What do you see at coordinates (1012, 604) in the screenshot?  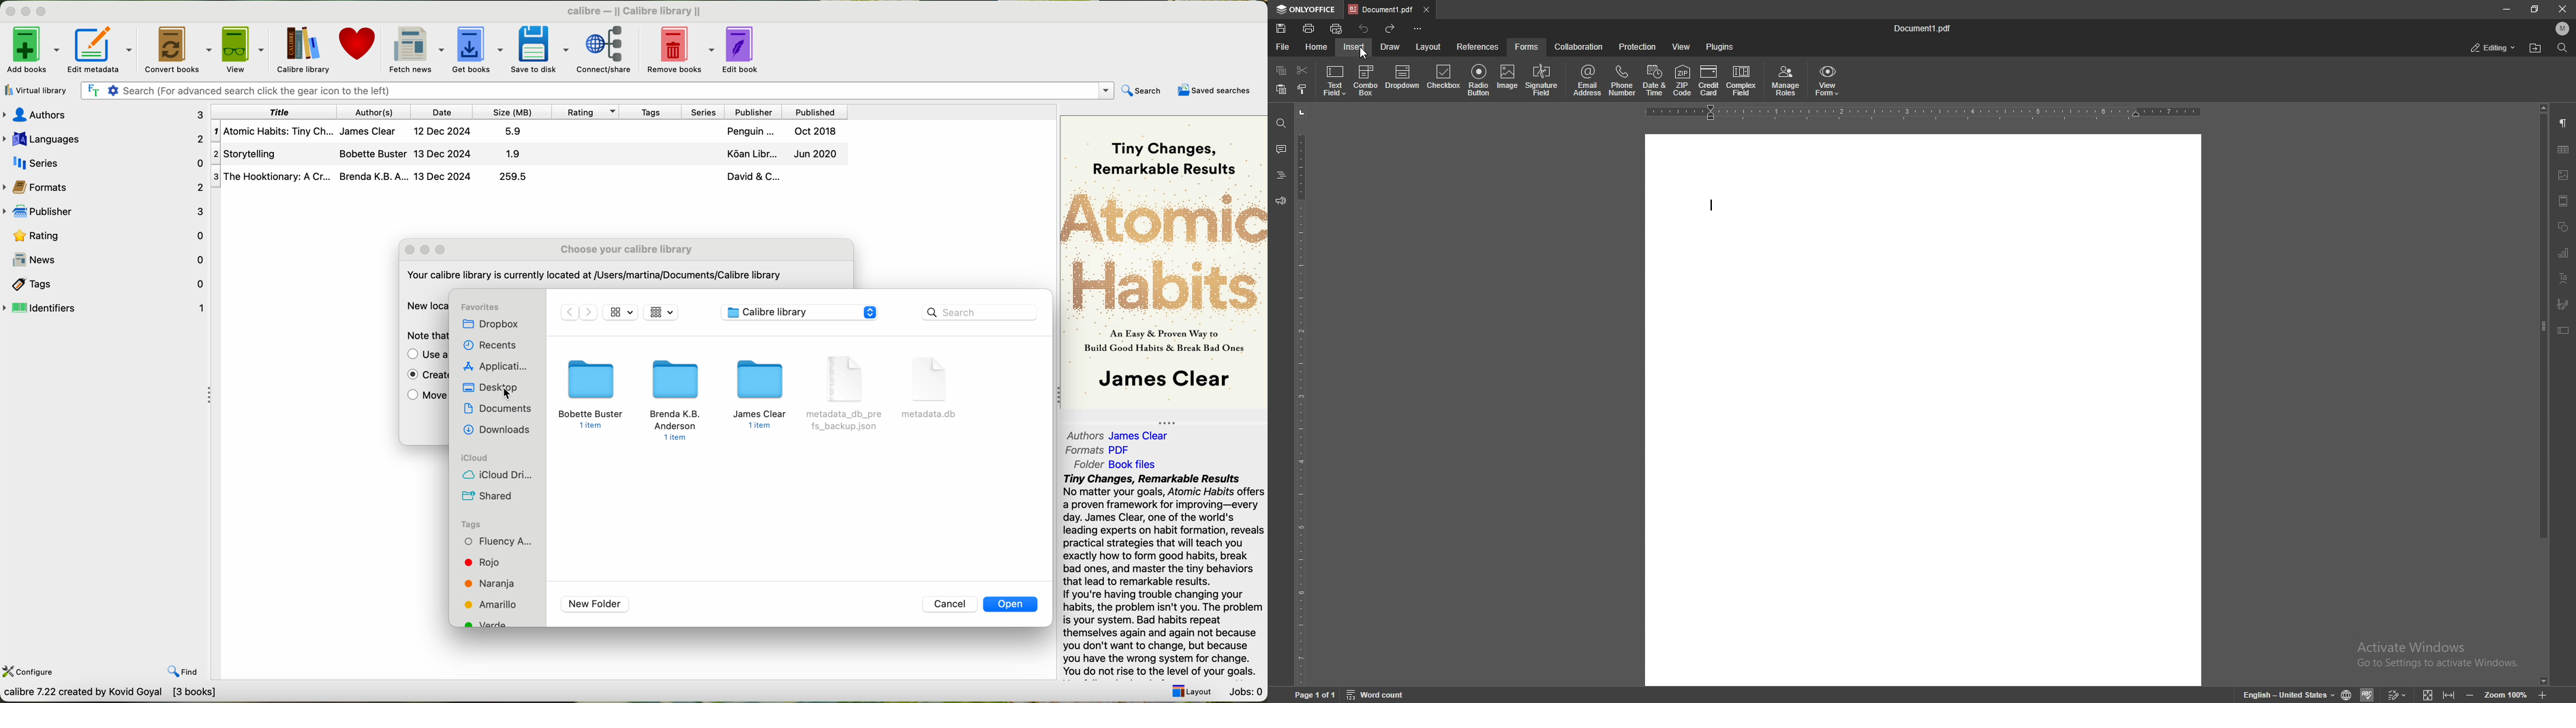 I see `open button` at bounding box center [1012, 604].